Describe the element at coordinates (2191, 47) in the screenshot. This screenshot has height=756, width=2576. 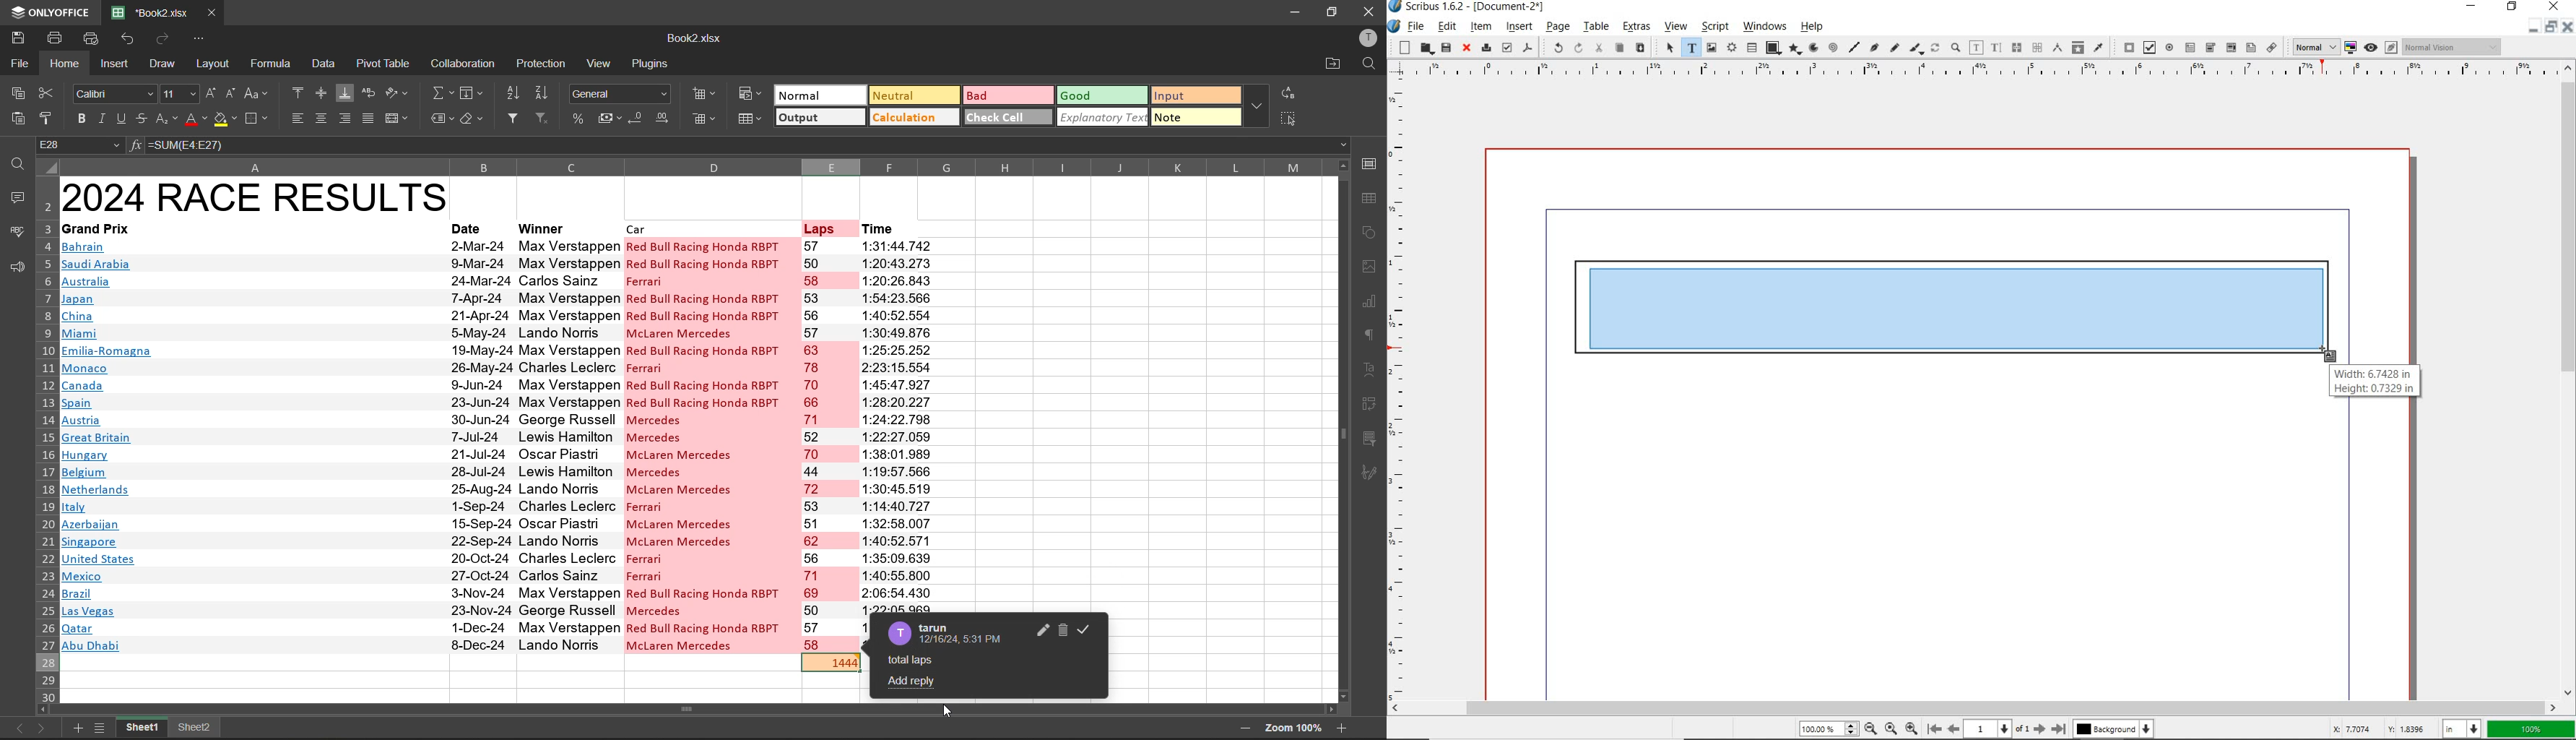
I see `pdf text field` at that location.